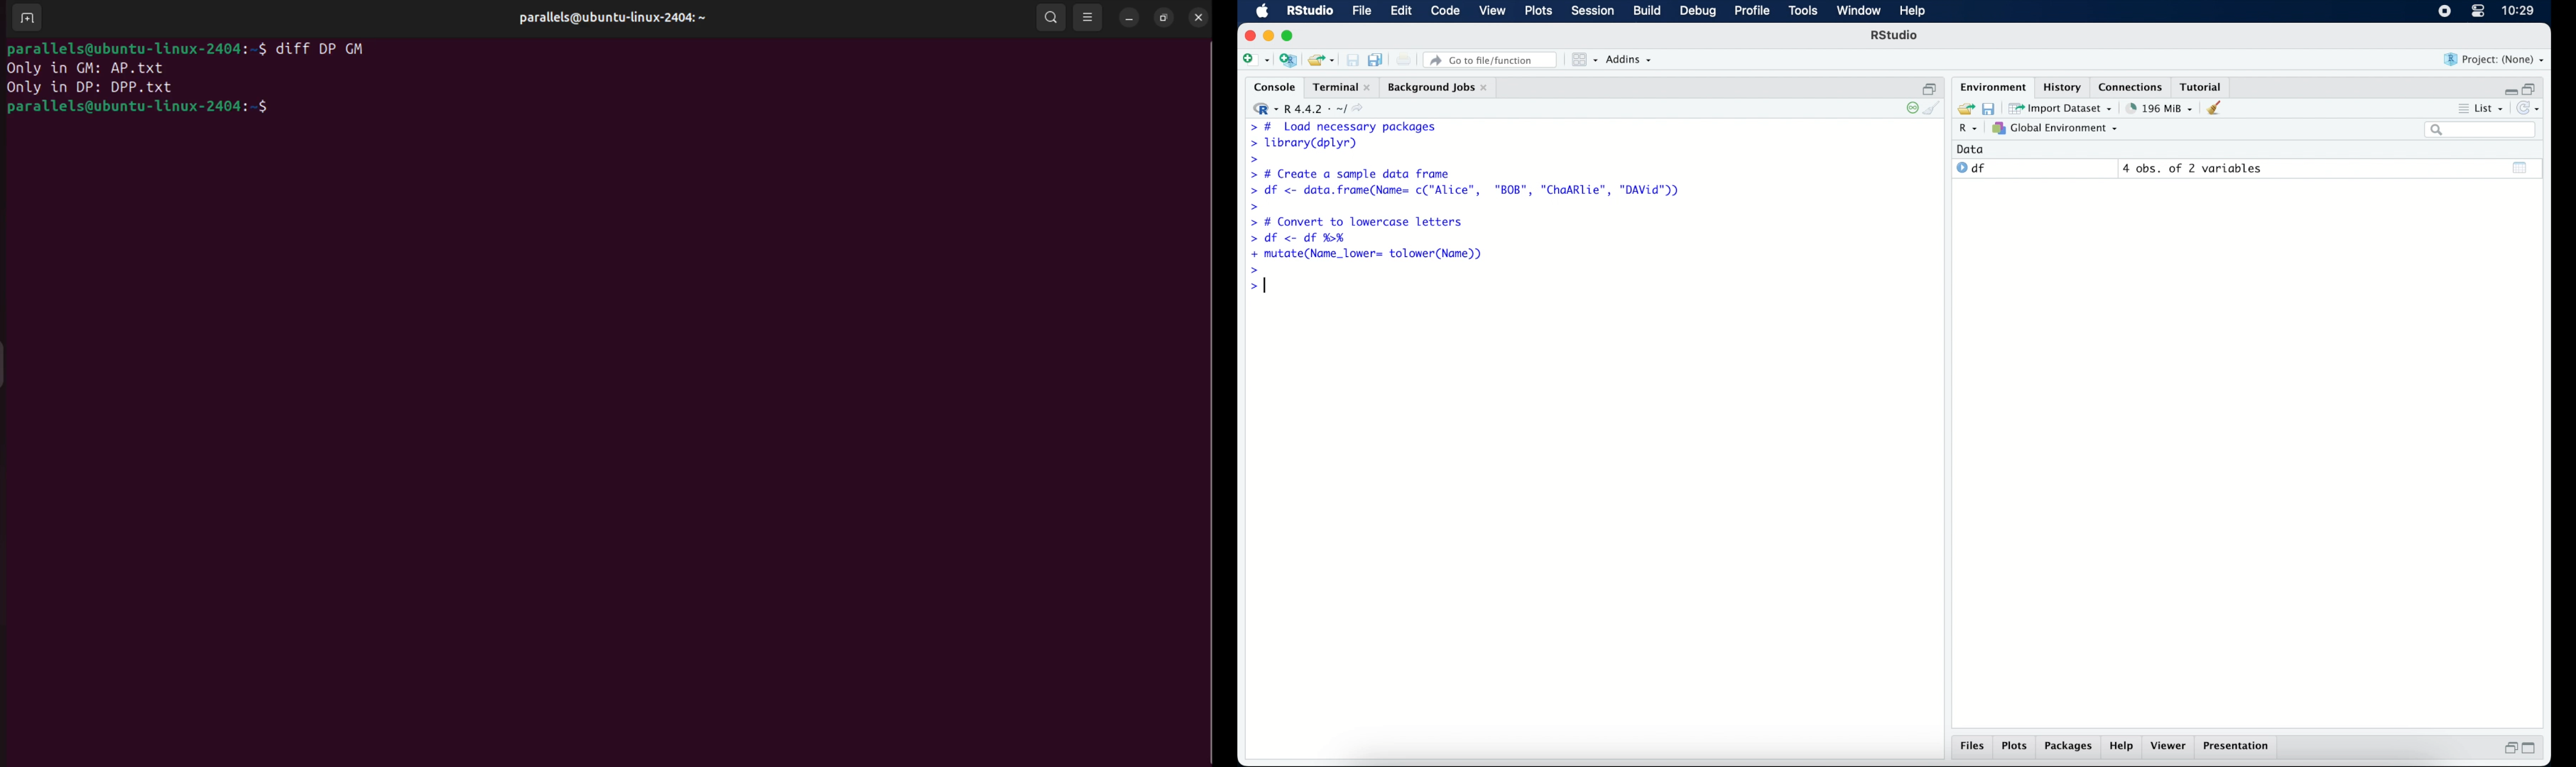 This screenshot has width=2576, height=784. Describe the element at coordinates (2158, 107) in the screenshot. I see `195 MB` at that location.